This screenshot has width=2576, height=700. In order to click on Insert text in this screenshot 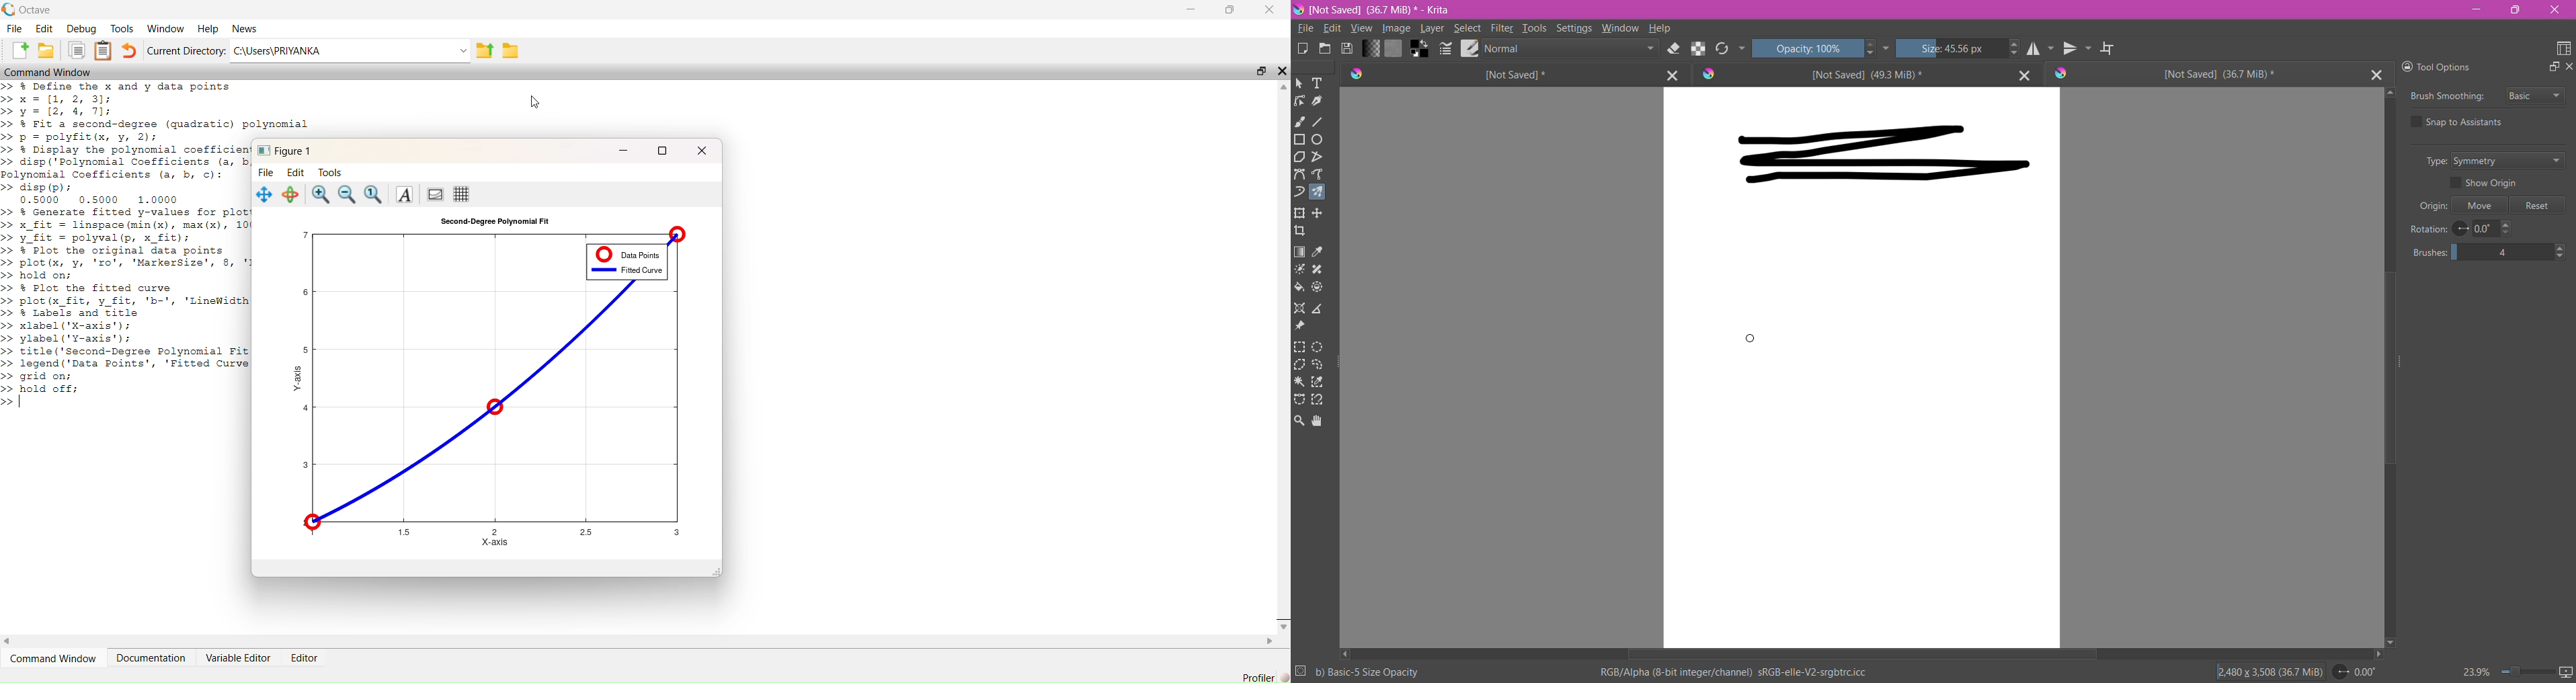, I will do `click(406, 196)`.